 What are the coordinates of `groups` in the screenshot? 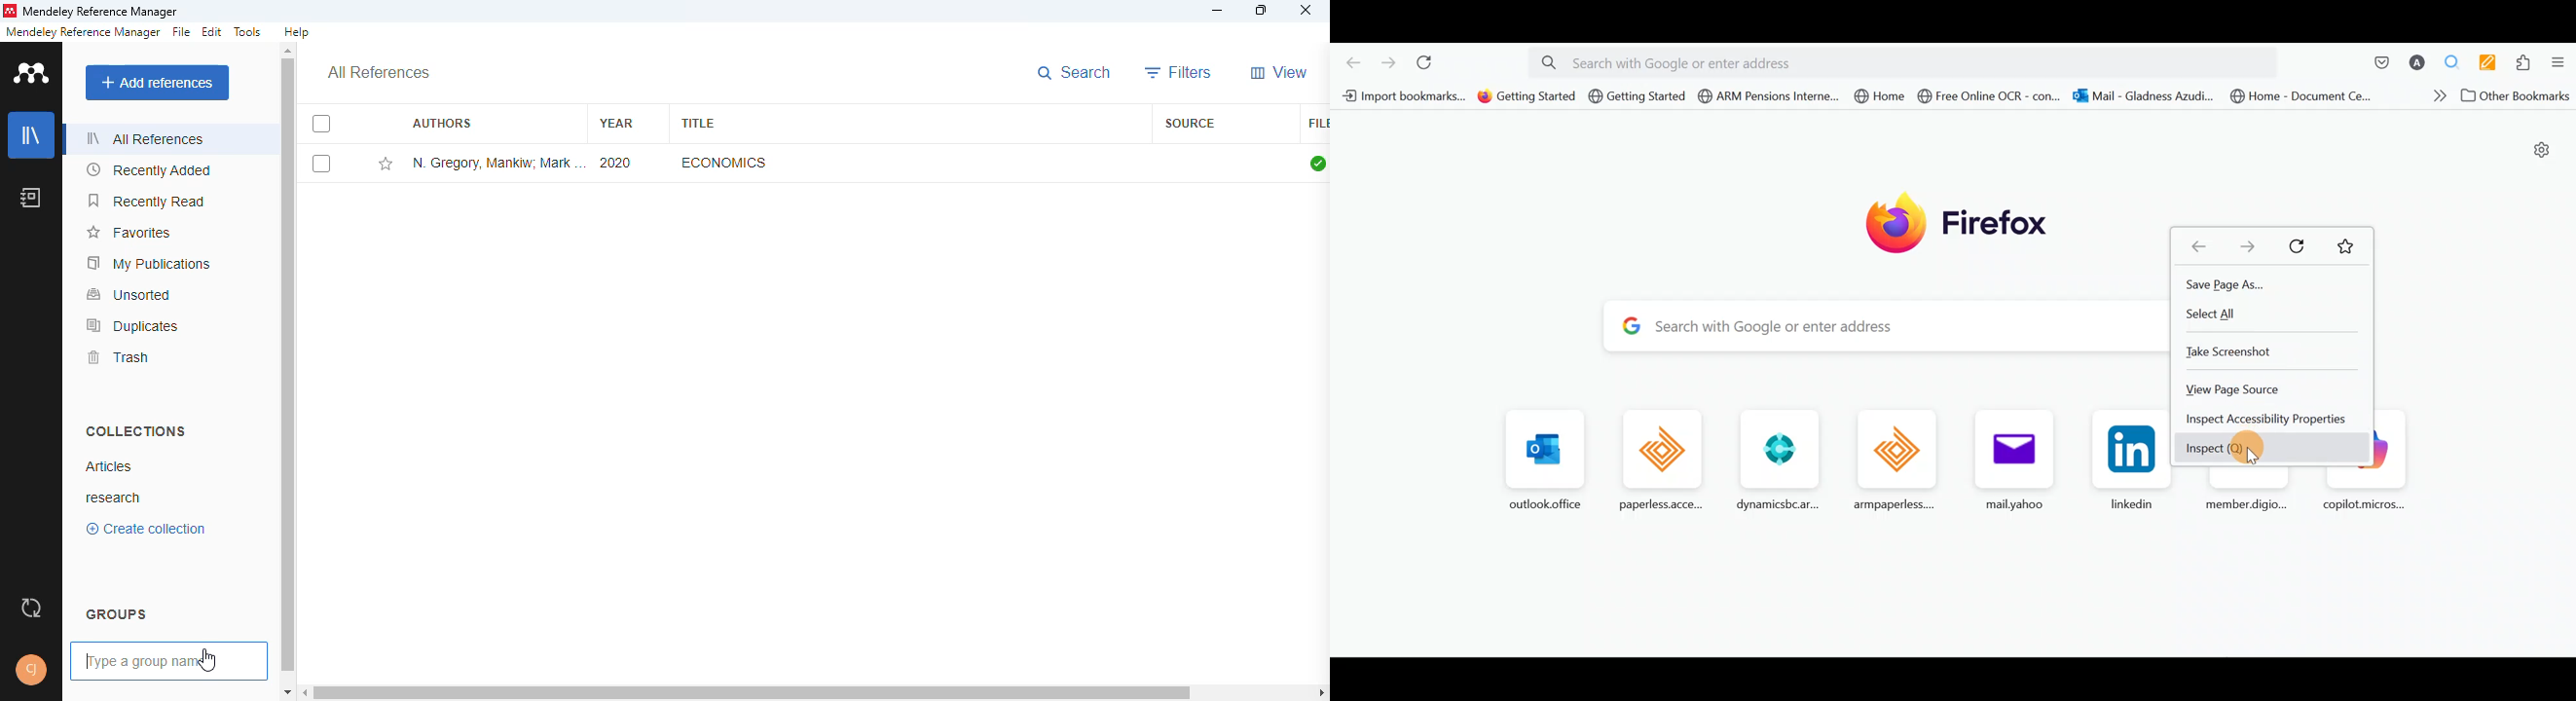 It's located at (116, 613).